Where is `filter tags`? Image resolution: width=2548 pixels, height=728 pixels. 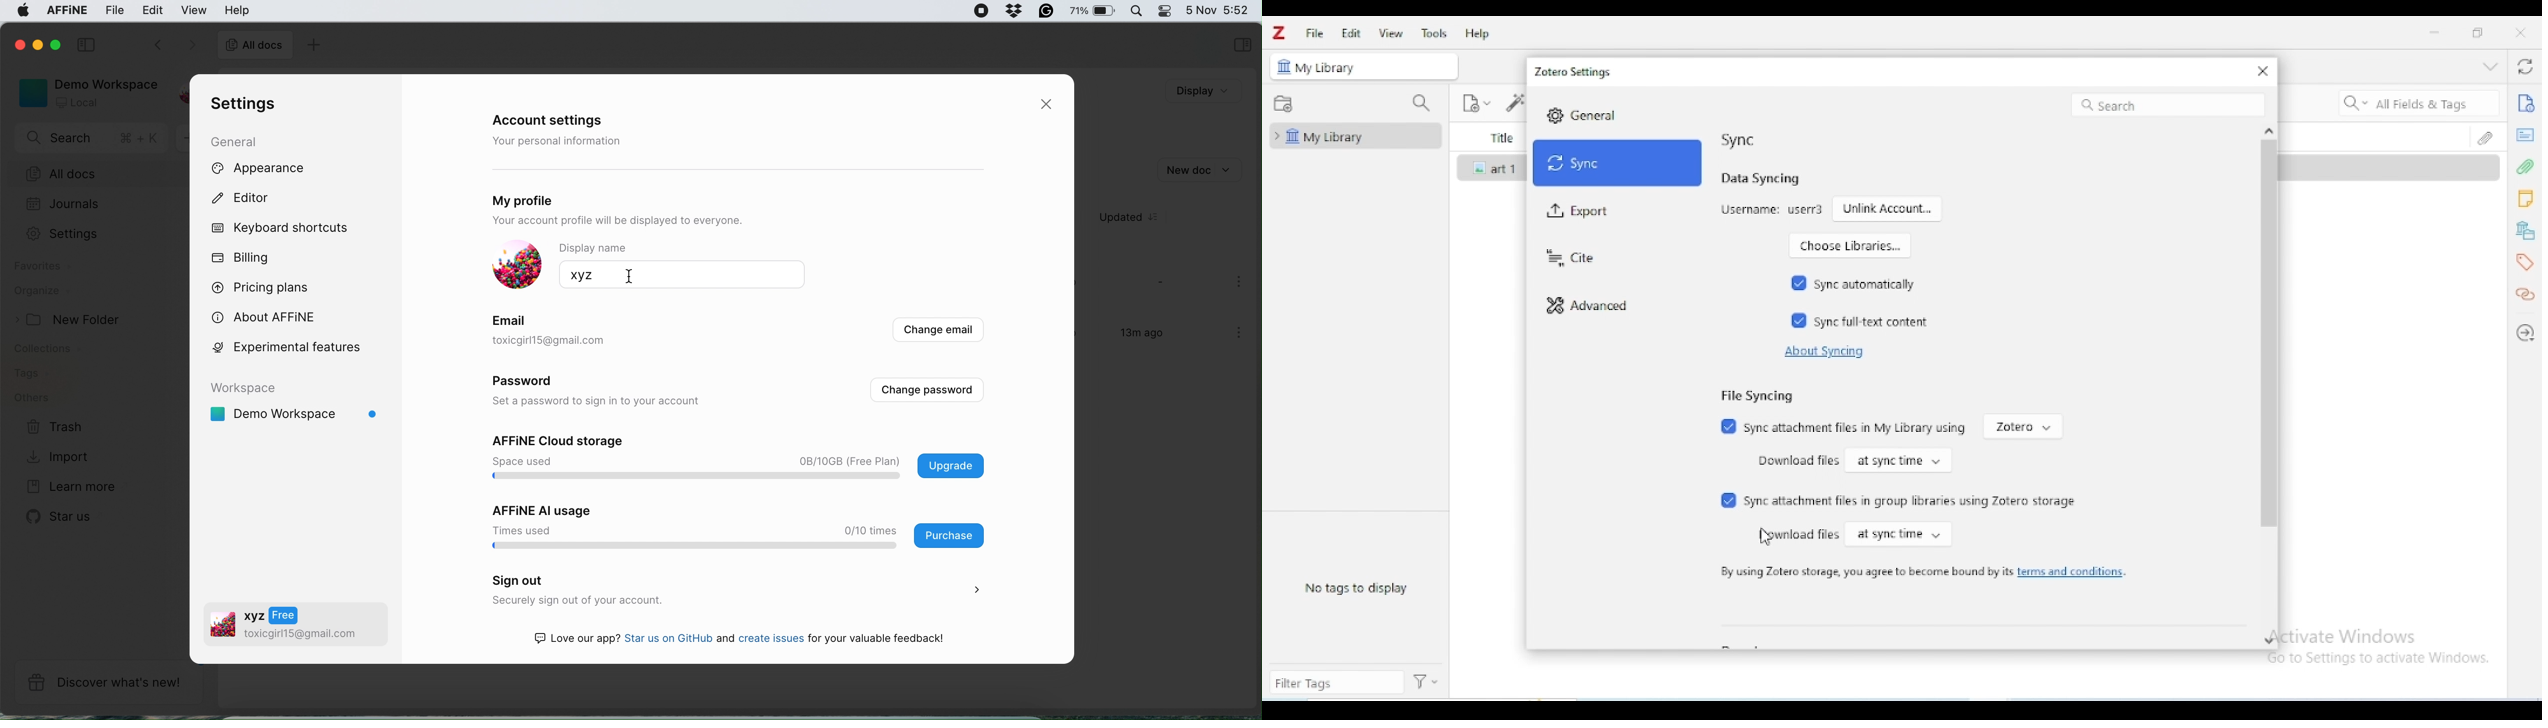 filter tags is located at coordinates (1336, 682).